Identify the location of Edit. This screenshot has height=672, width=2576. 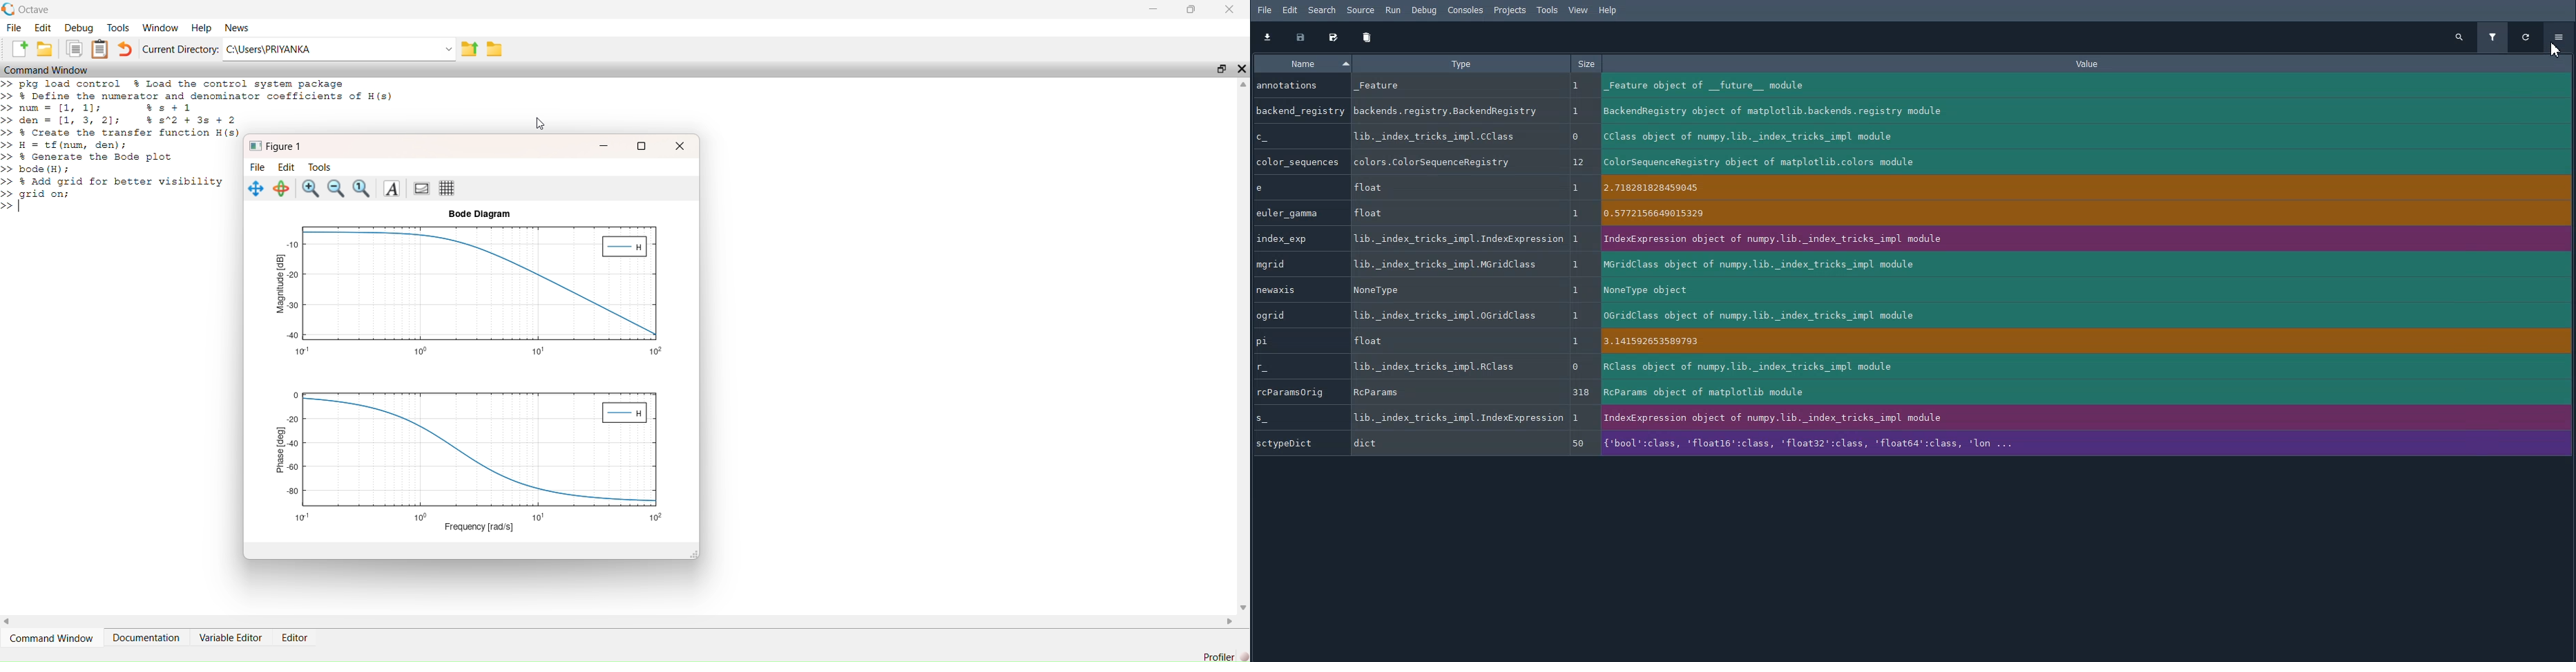
(287, 167).